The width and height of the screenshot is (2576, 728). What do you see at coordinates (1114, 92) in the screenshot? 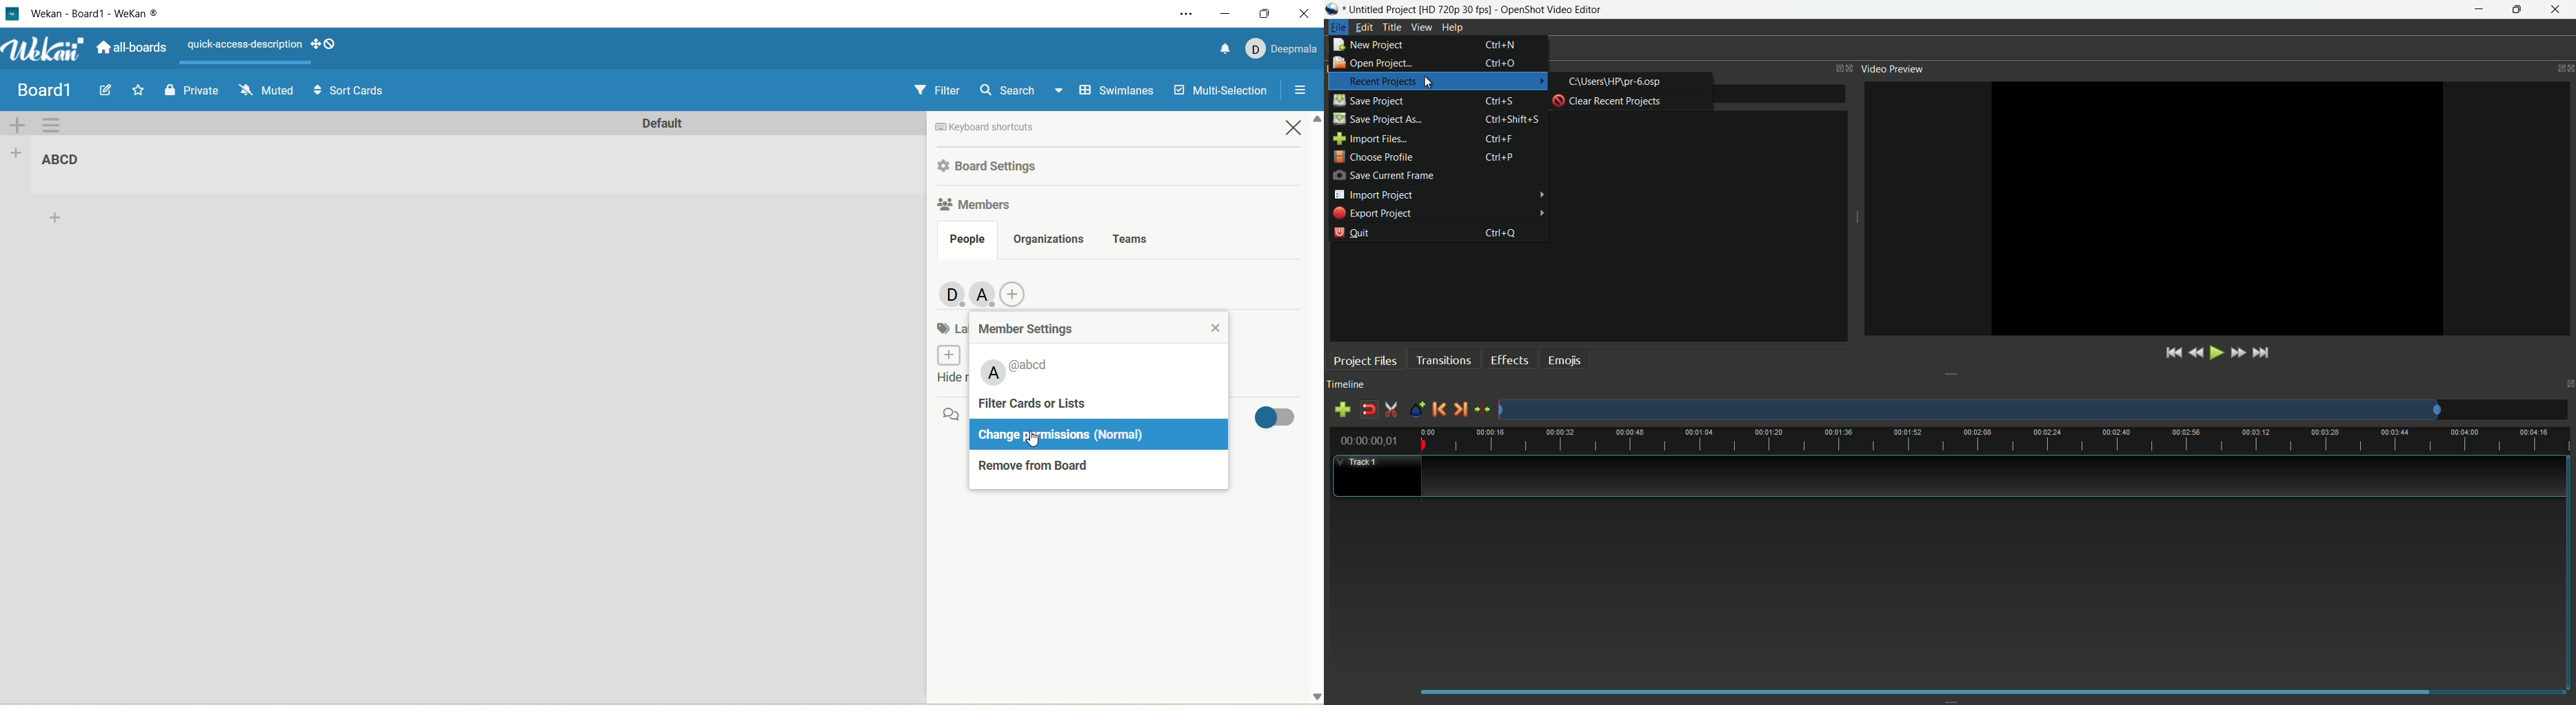
I see `swimlanes` at bounding box center [1114, 92].